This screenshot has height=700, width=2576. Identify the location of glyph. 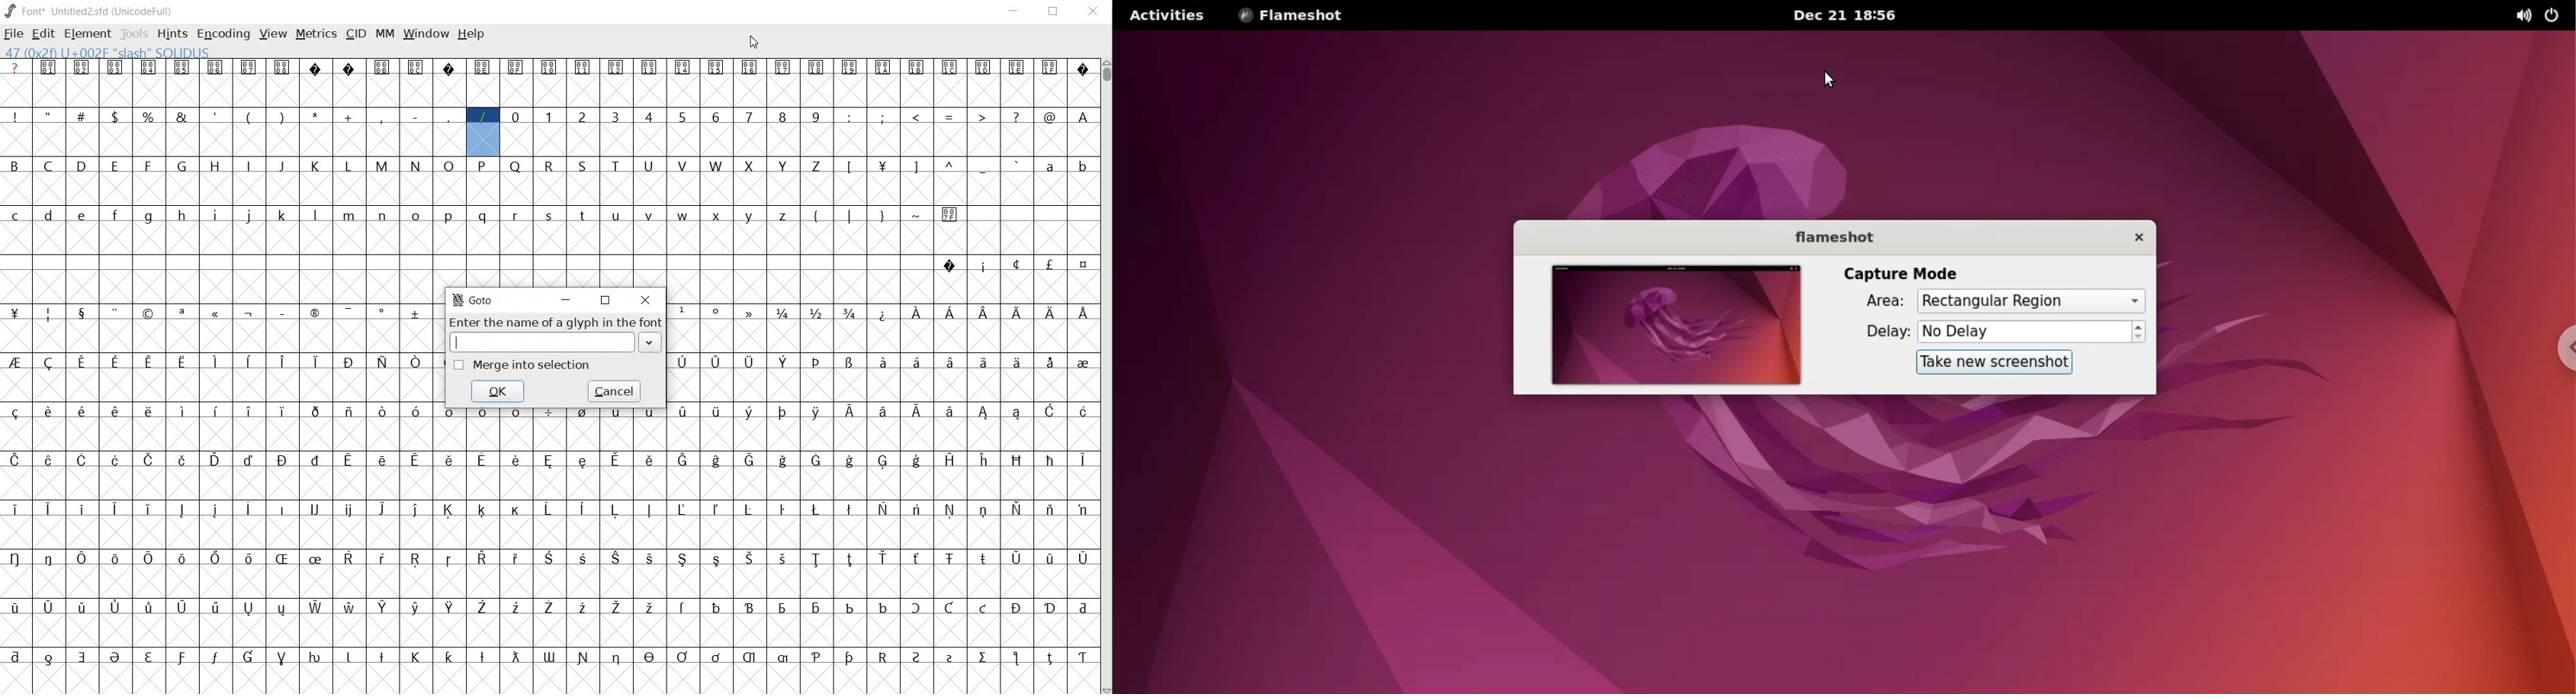
(116, 313).